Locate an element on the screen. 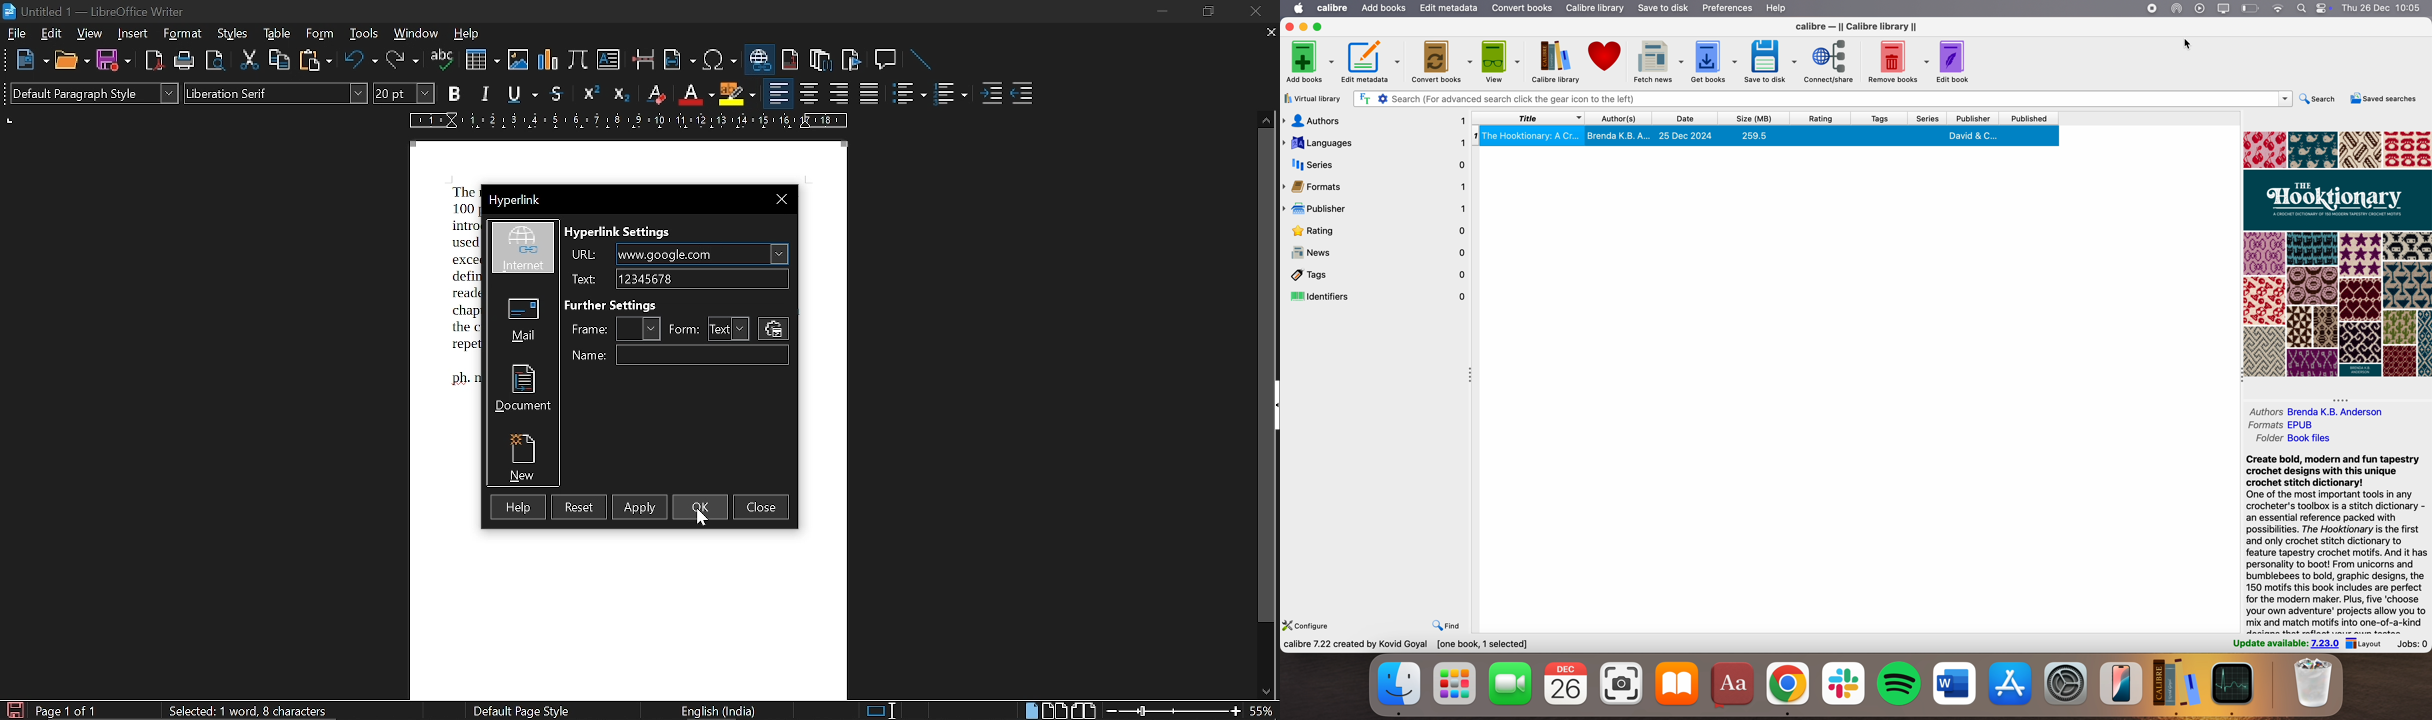 This screenshot has width=2436, height=728. stop recording is located at coordinates (2150, 9).